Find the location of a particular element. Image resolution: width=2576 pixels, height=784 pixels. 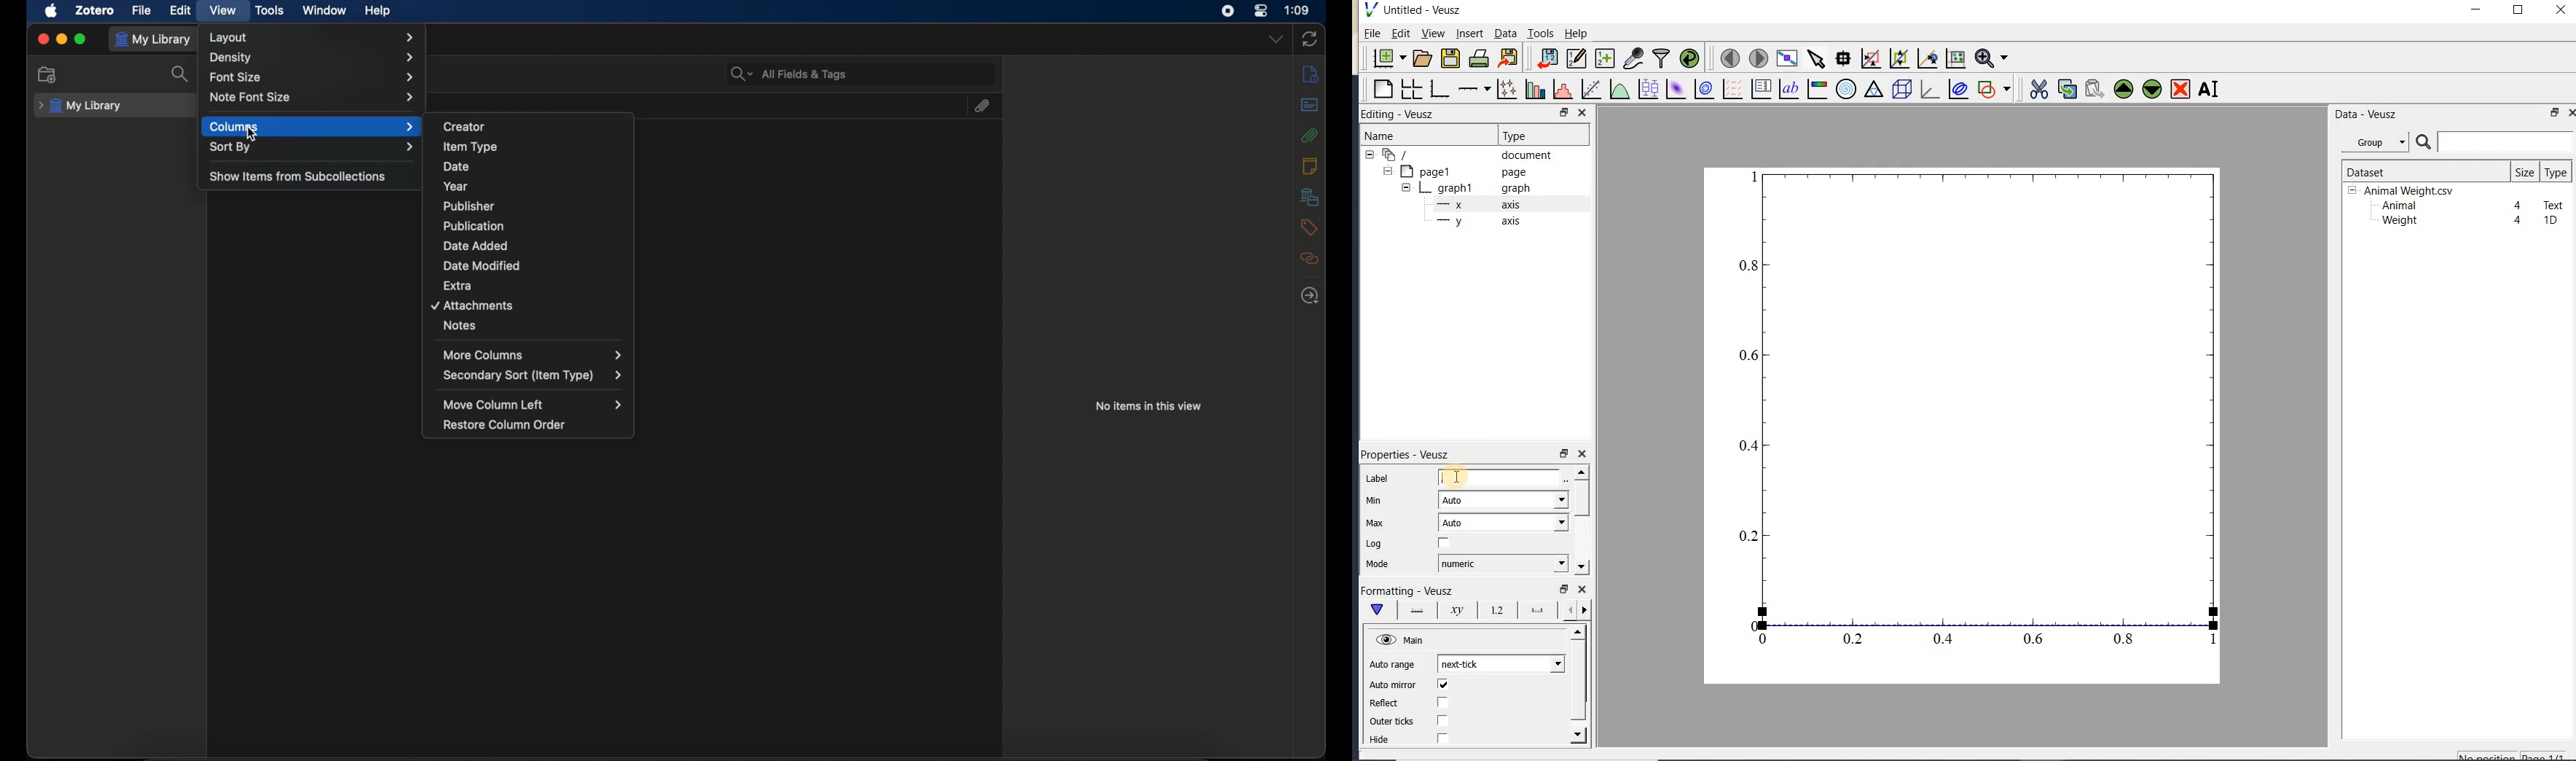

restore column order is located at coordinates (506, 426).